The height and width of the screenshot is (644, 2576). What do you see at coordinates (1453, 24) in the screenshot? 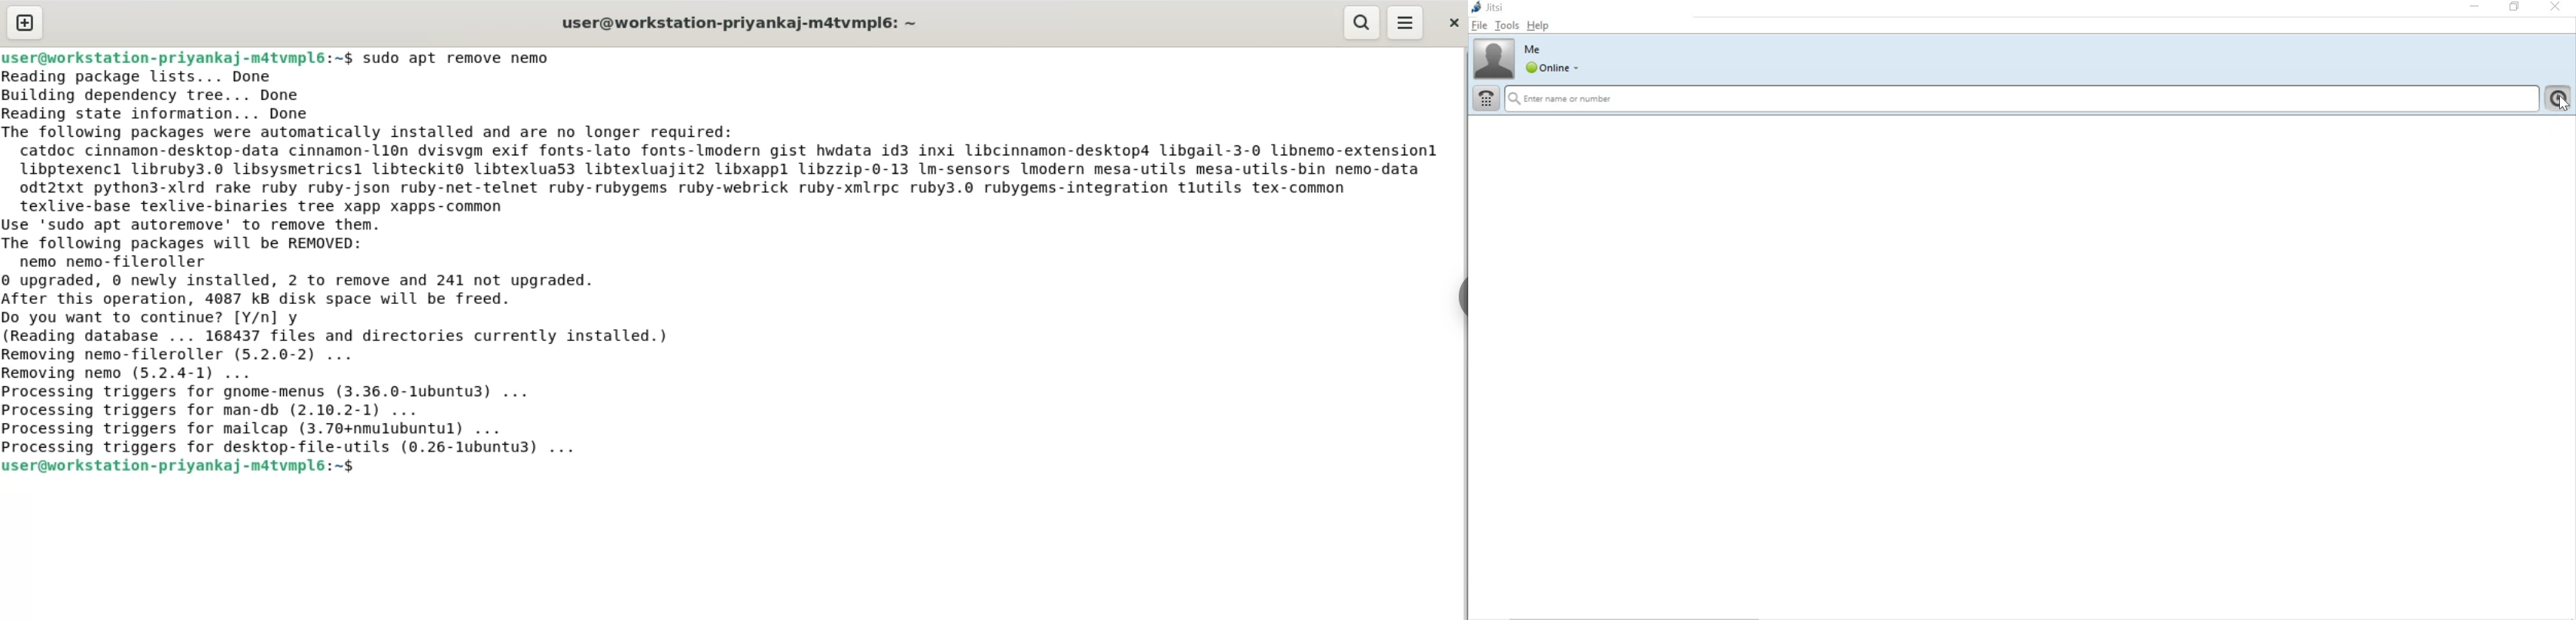
I see `close` at bounding box center [1453, 24].